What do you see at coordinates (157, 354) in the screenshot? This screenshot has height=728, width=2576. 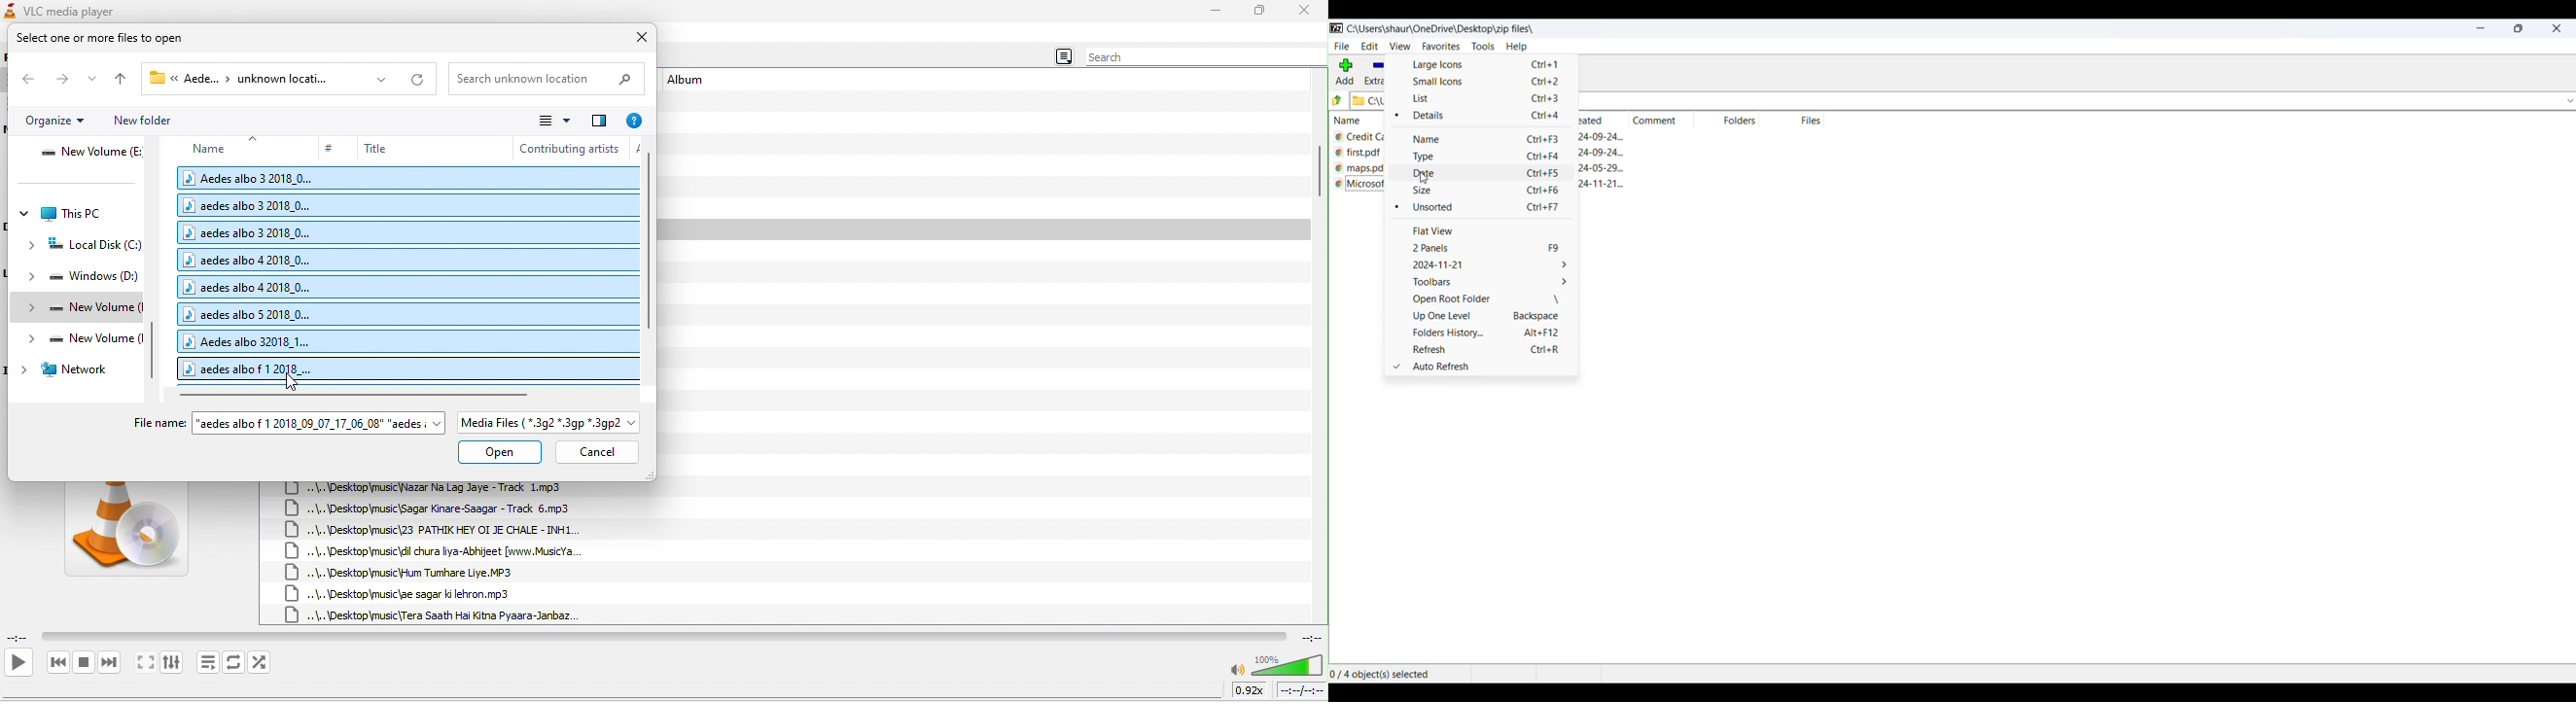 I see `vertical scroll bar` at bounding box center [157, 354].